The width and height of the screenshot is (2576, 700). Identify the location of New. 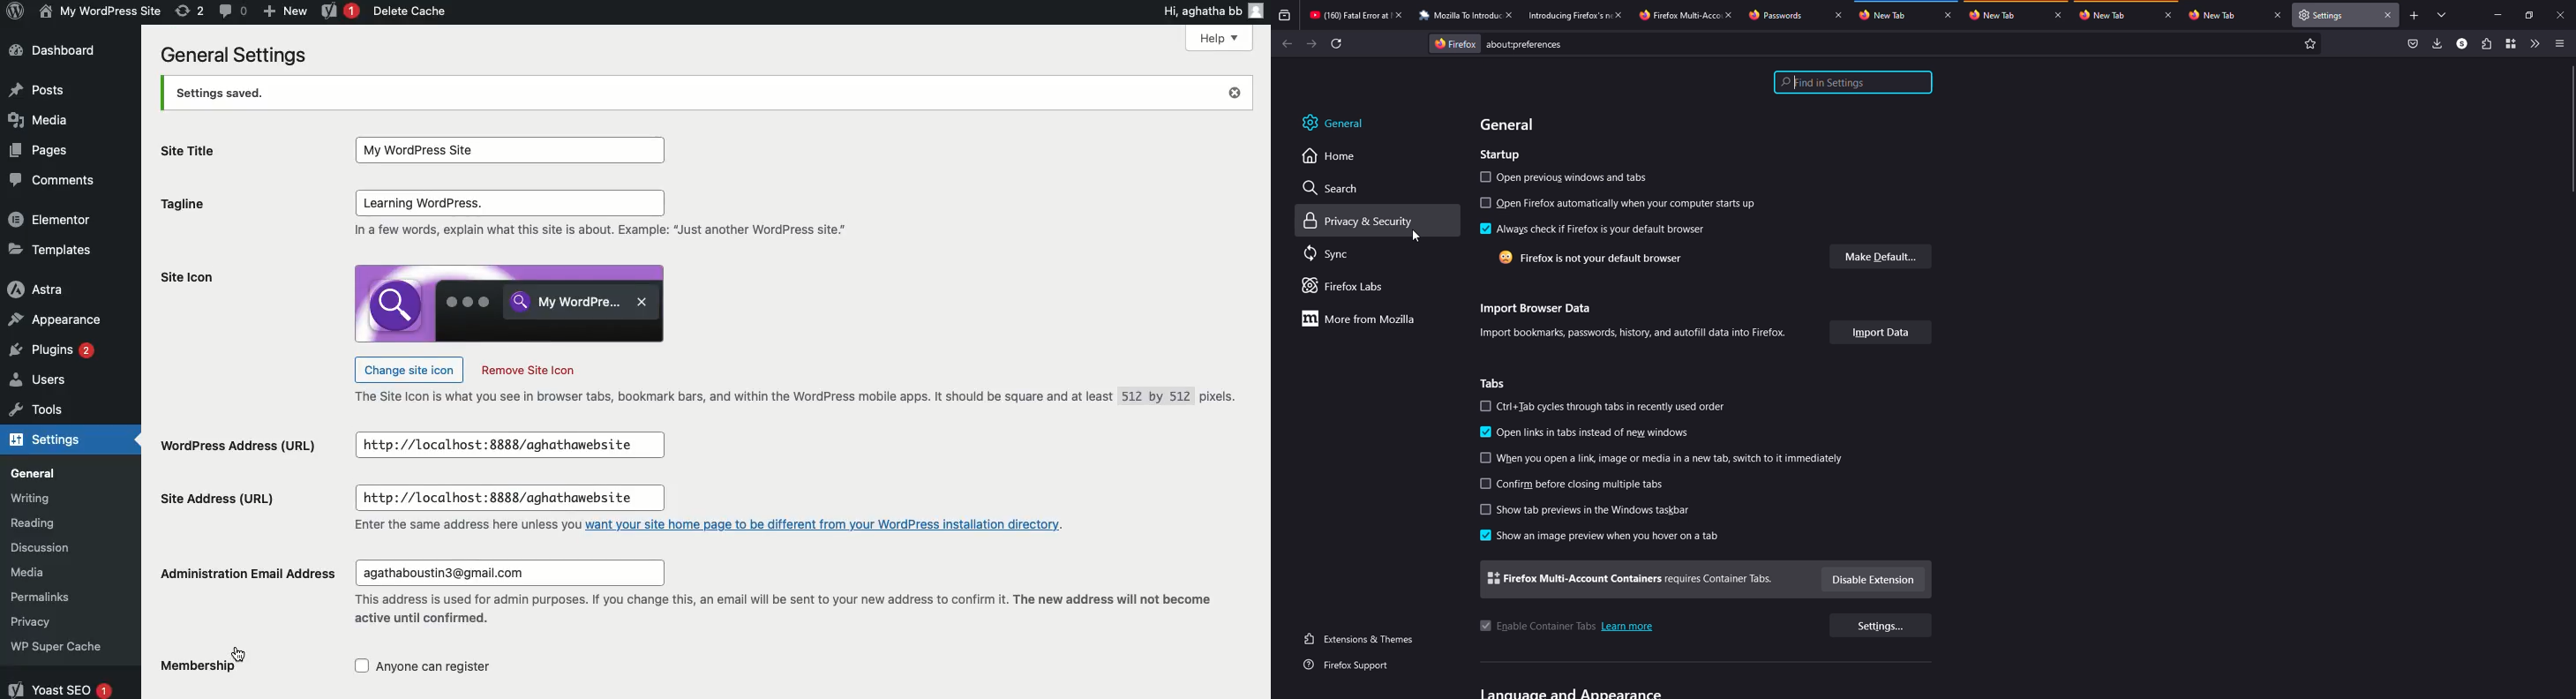
(285, 10).